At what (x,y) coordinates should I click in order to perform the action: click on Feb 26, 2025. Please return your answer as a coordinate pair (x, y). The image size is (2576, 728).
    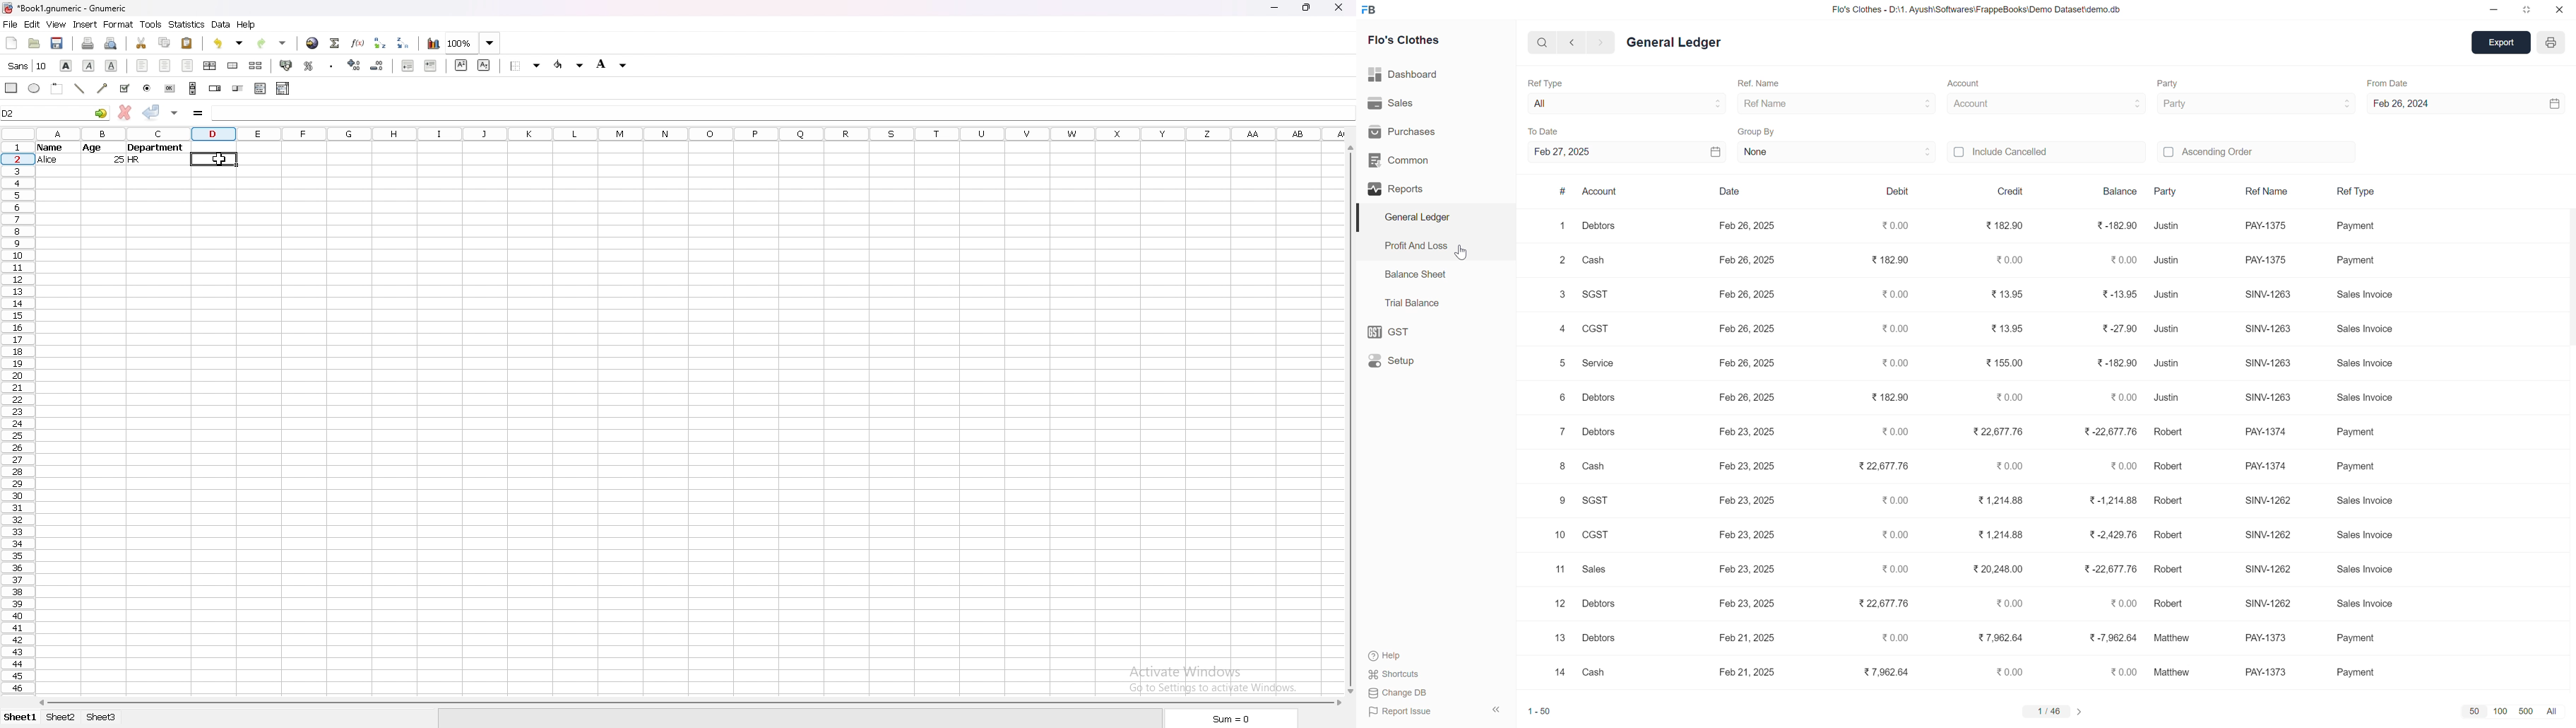
    Looking at the image, I should click on (1747, 364).